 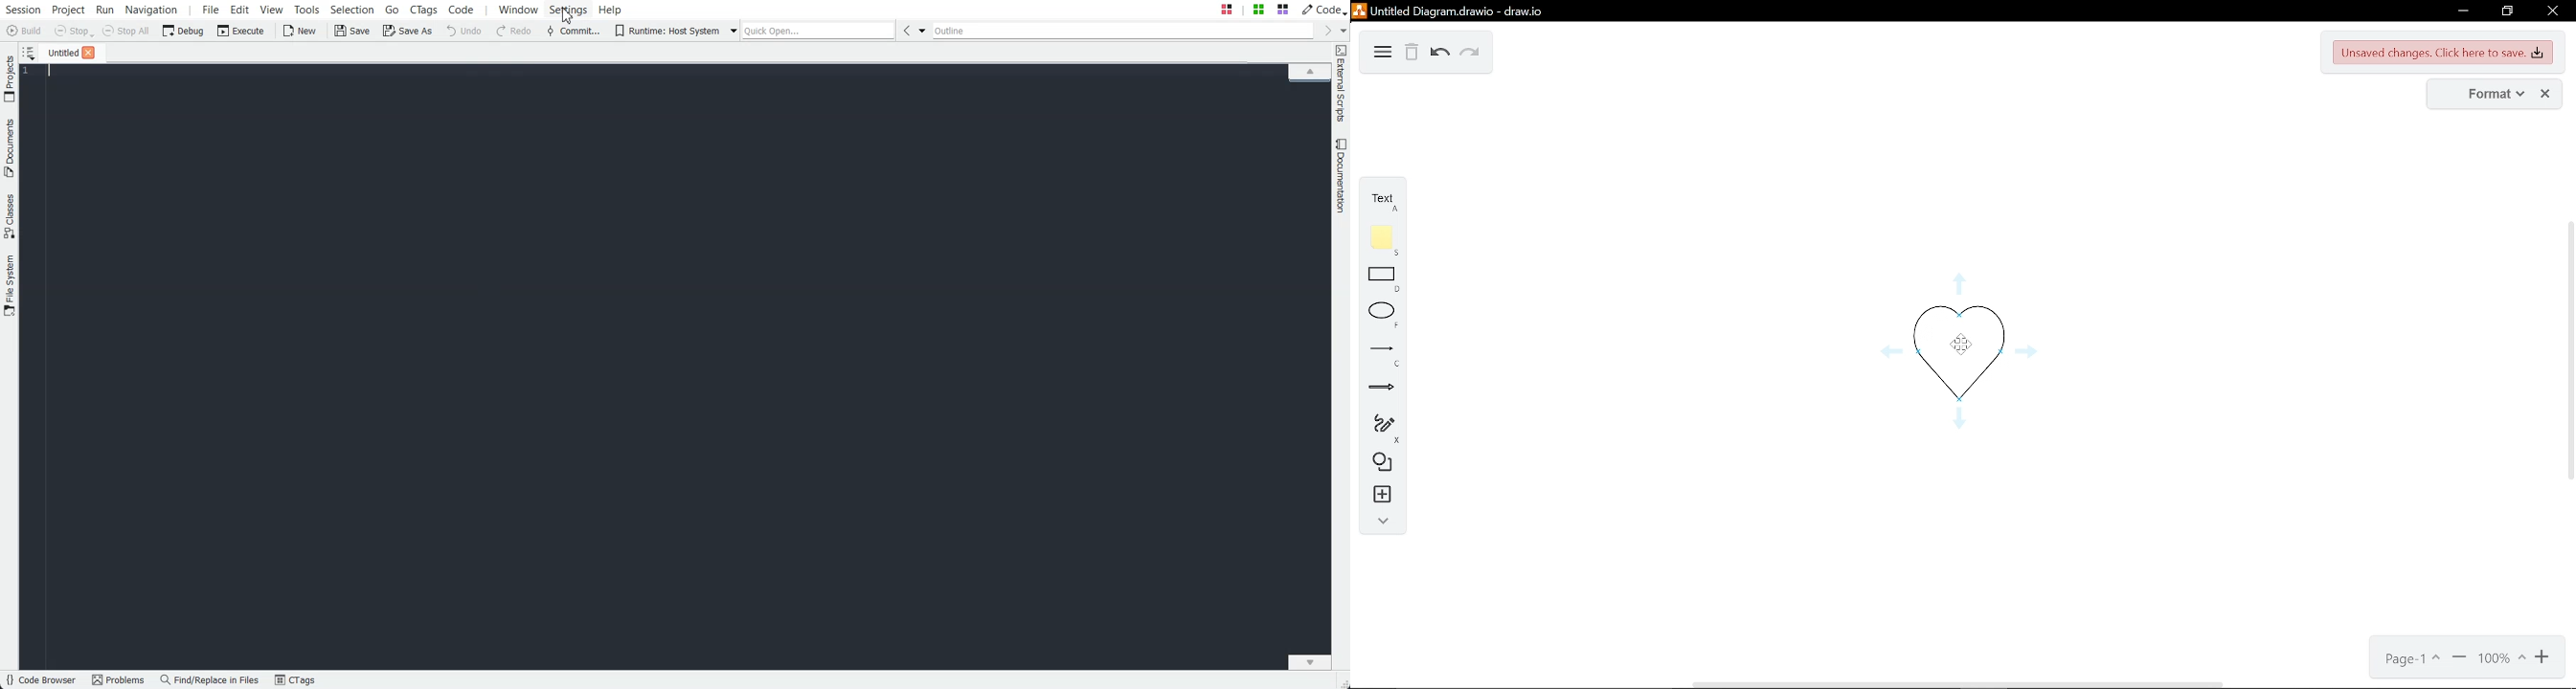 I want to click on Untitled Diagram.drawio - draw.io, so click(x=1451, y=11).